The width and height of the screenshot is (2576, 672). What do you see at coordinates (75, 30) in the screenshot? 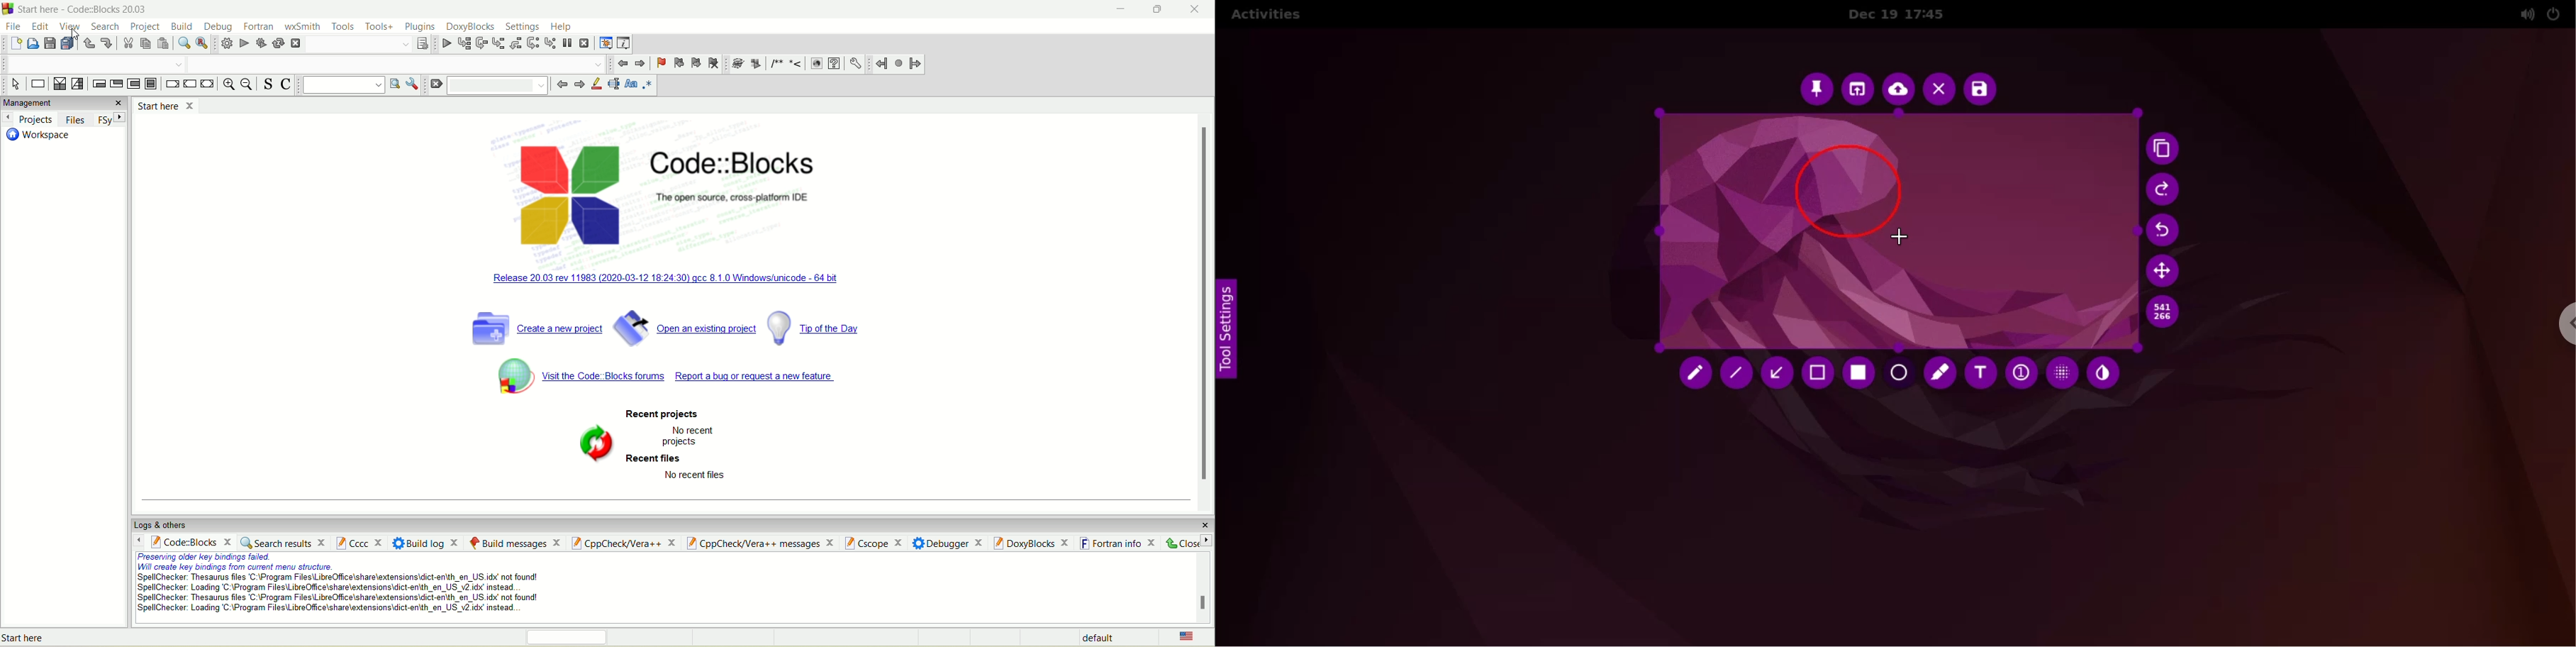
I see `Cursor` at bounding box center [75, 30].